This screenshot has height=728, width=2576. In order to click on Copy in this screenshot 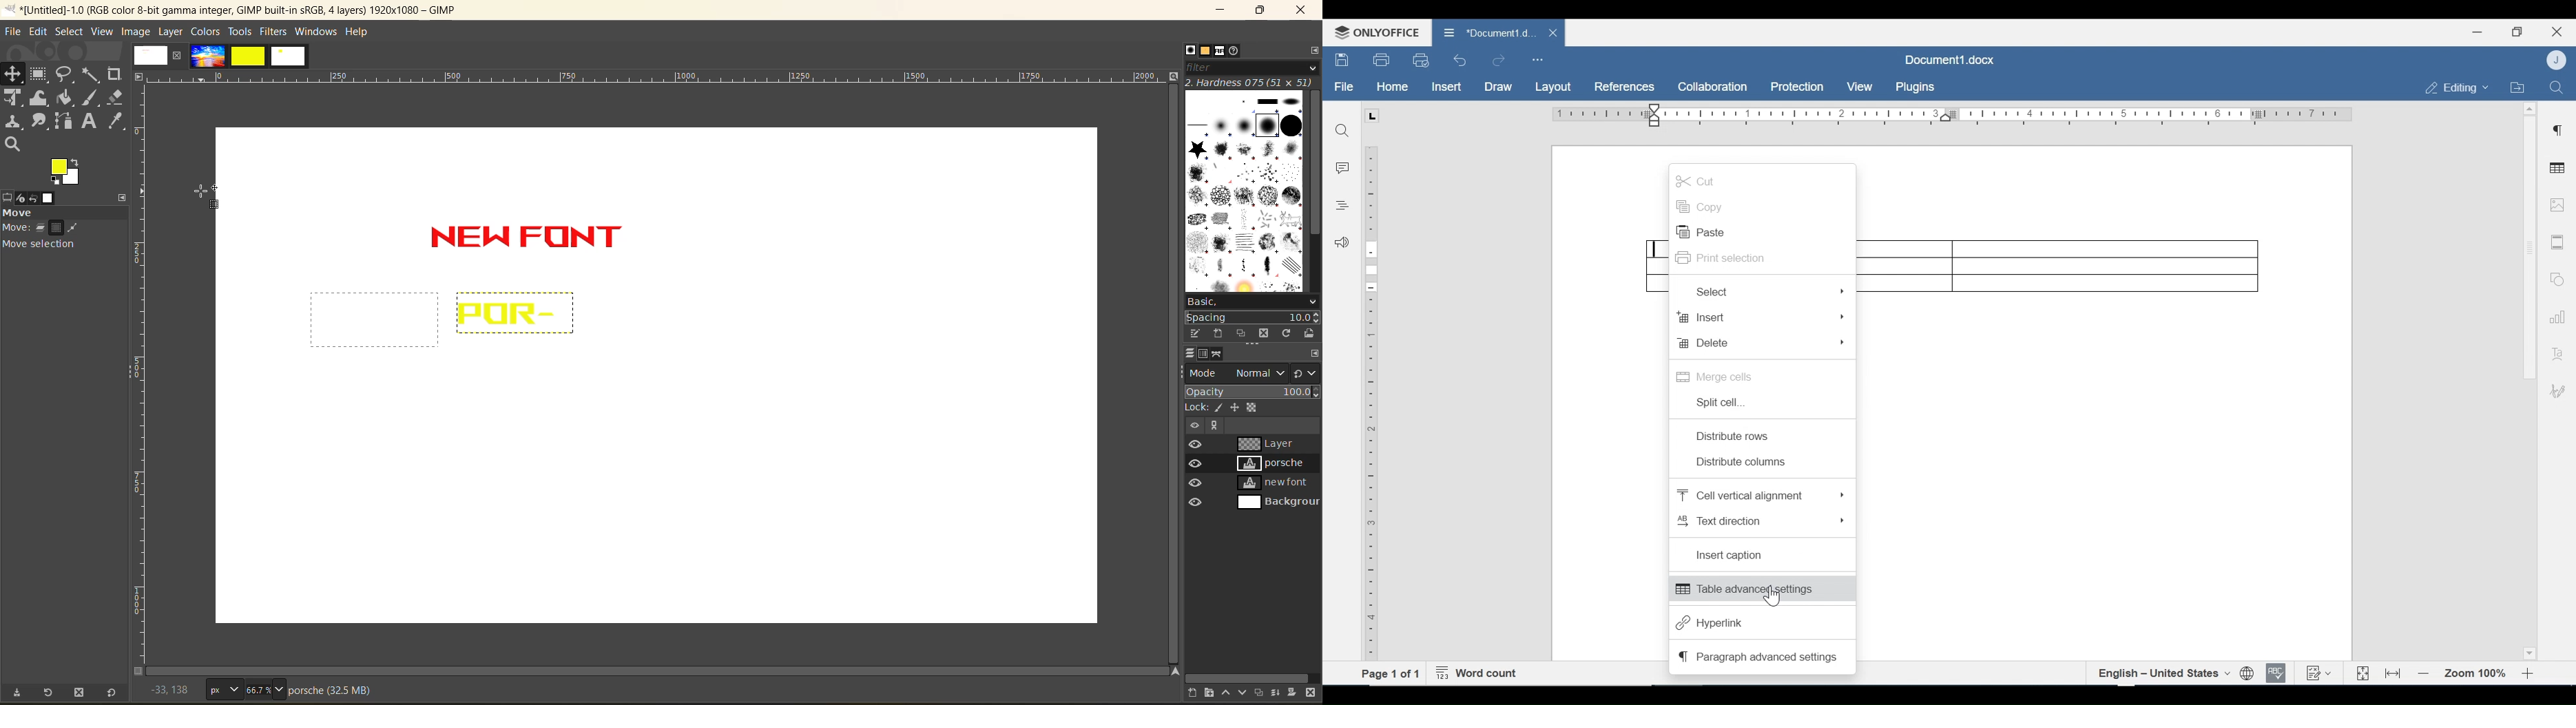, I will do `click(1701, 207)`.